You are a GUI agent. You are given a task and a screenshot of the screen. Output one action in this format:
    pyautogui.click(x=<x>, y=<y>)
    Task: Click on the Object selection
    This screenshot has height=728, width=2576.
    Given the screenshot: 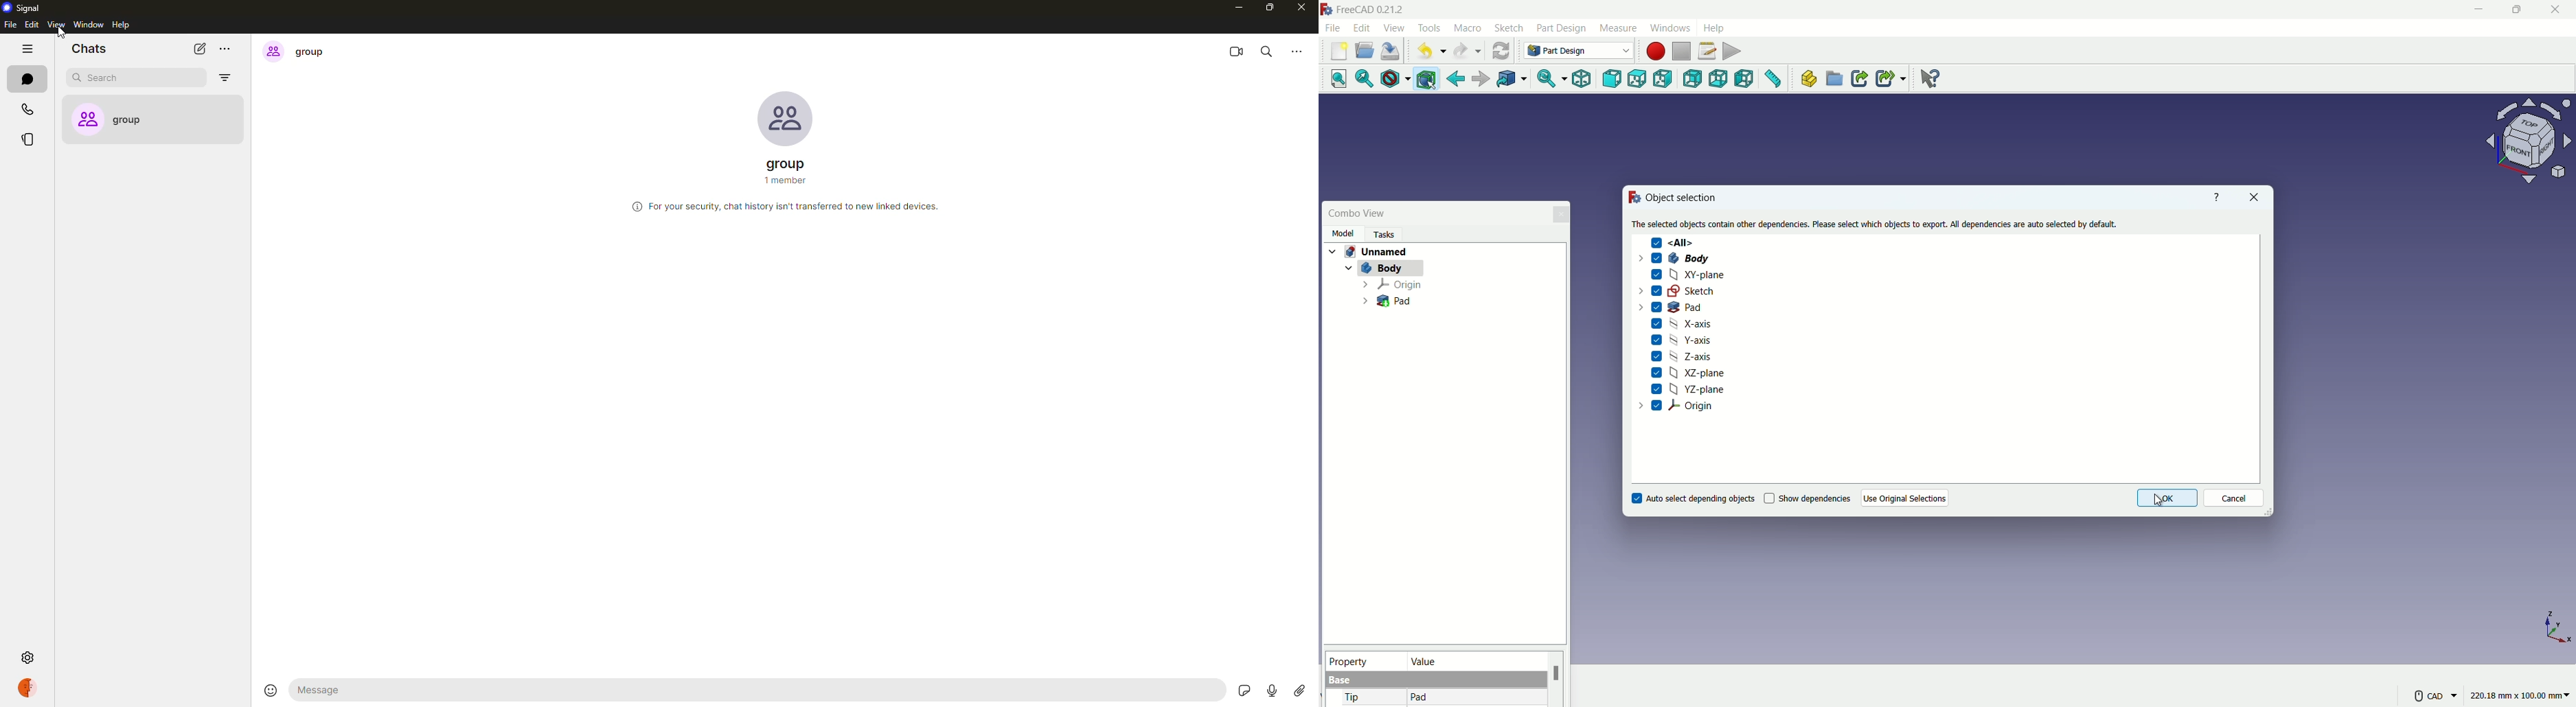 What is the action you would take?
    pyautogui.click(x=1674, y=197)
    